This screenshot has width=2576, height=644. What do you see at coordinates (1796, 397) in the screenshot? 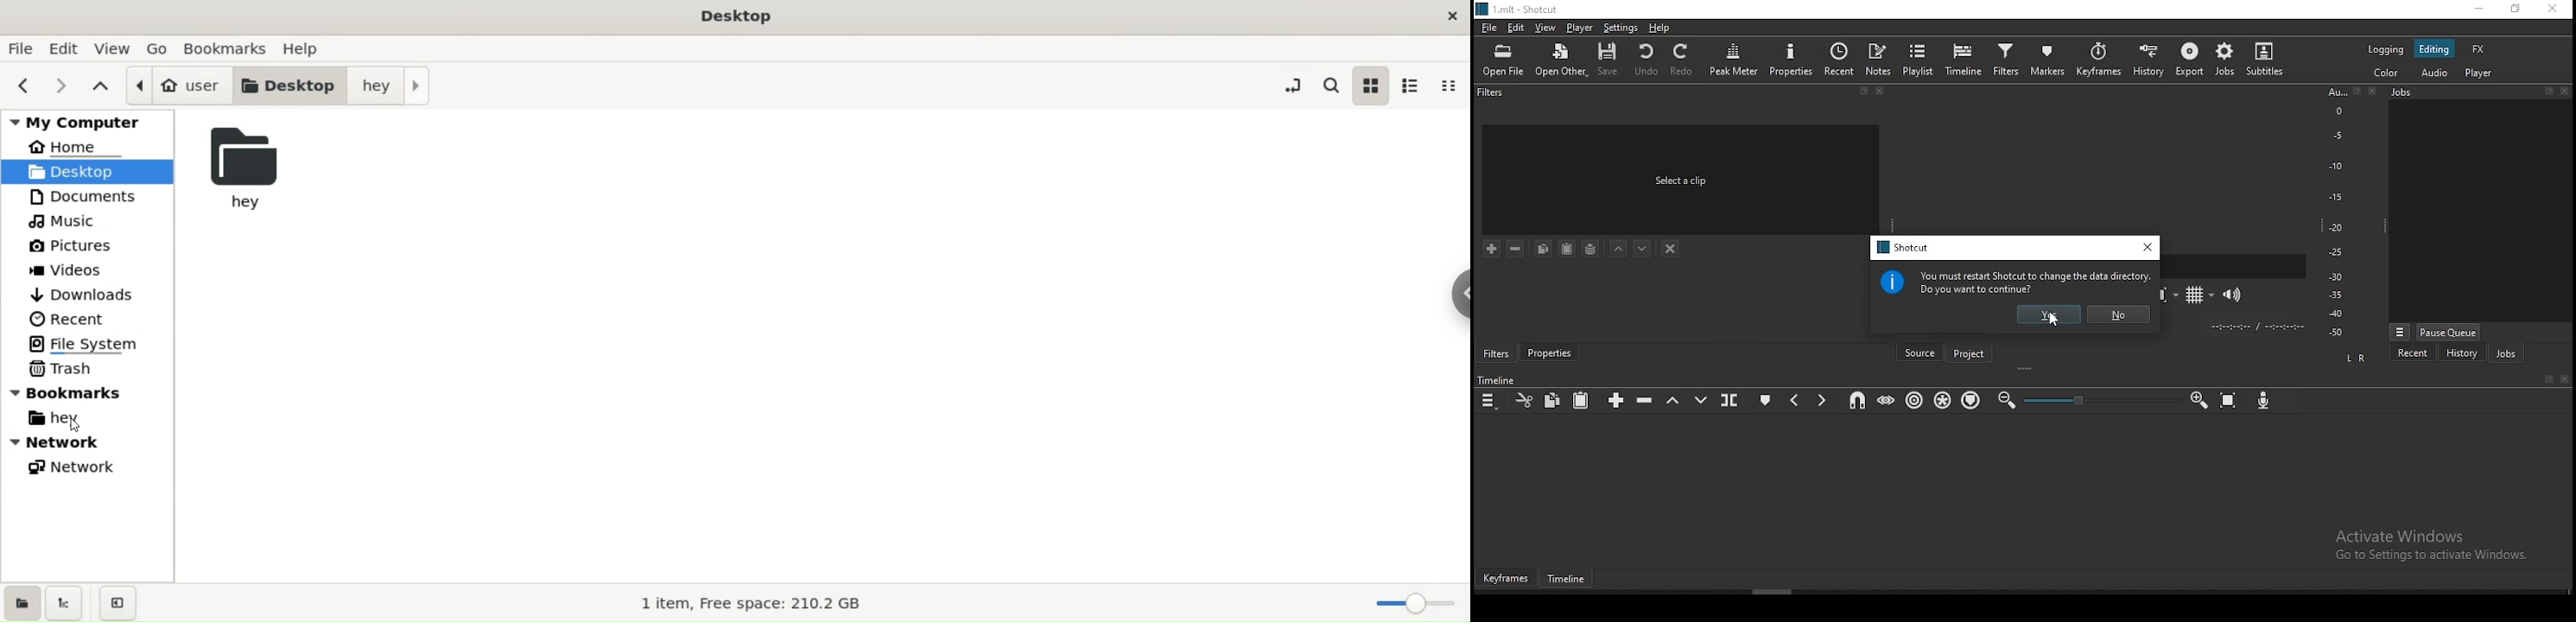
I see `previous marker` at bounding box center [1796, 397].